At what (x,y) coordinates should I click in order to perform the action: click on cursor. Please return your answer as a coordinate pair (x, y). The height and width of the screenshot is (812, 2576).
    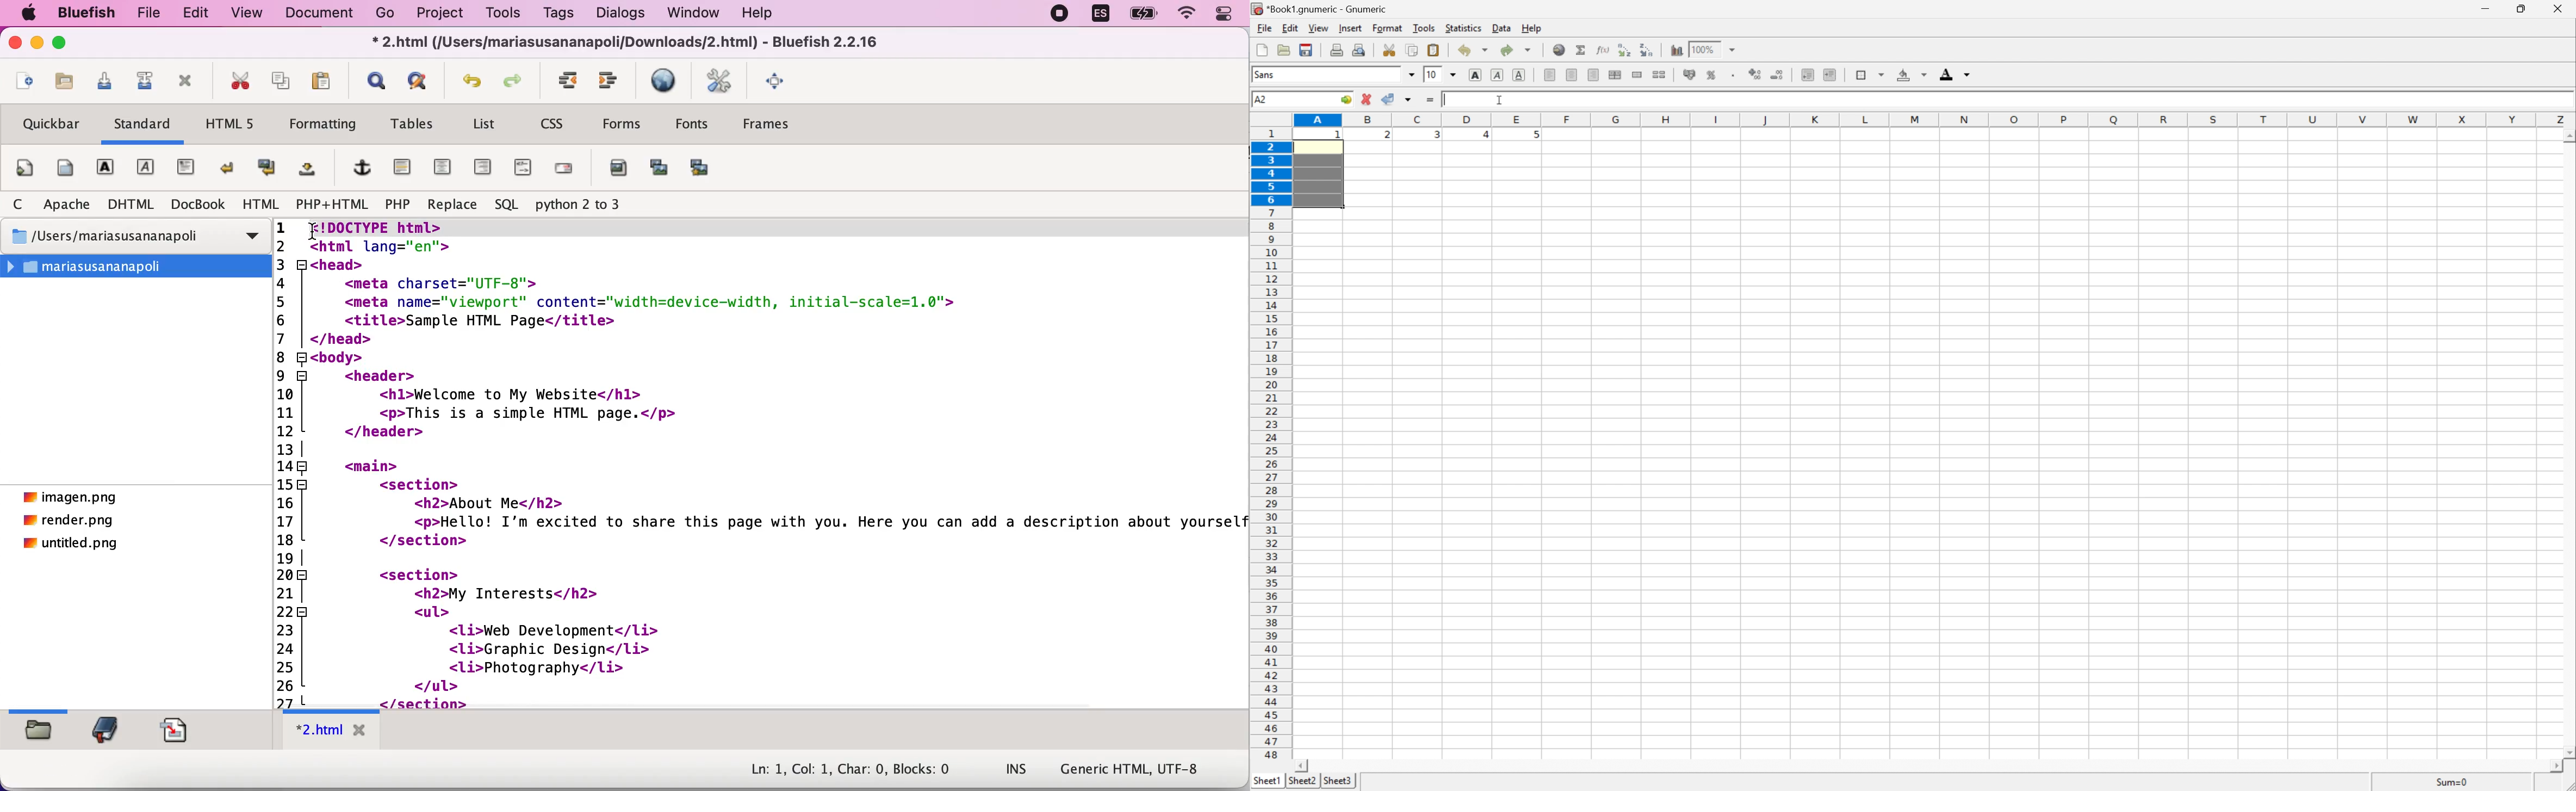
    Looking at the image, I should click on (315, 229).